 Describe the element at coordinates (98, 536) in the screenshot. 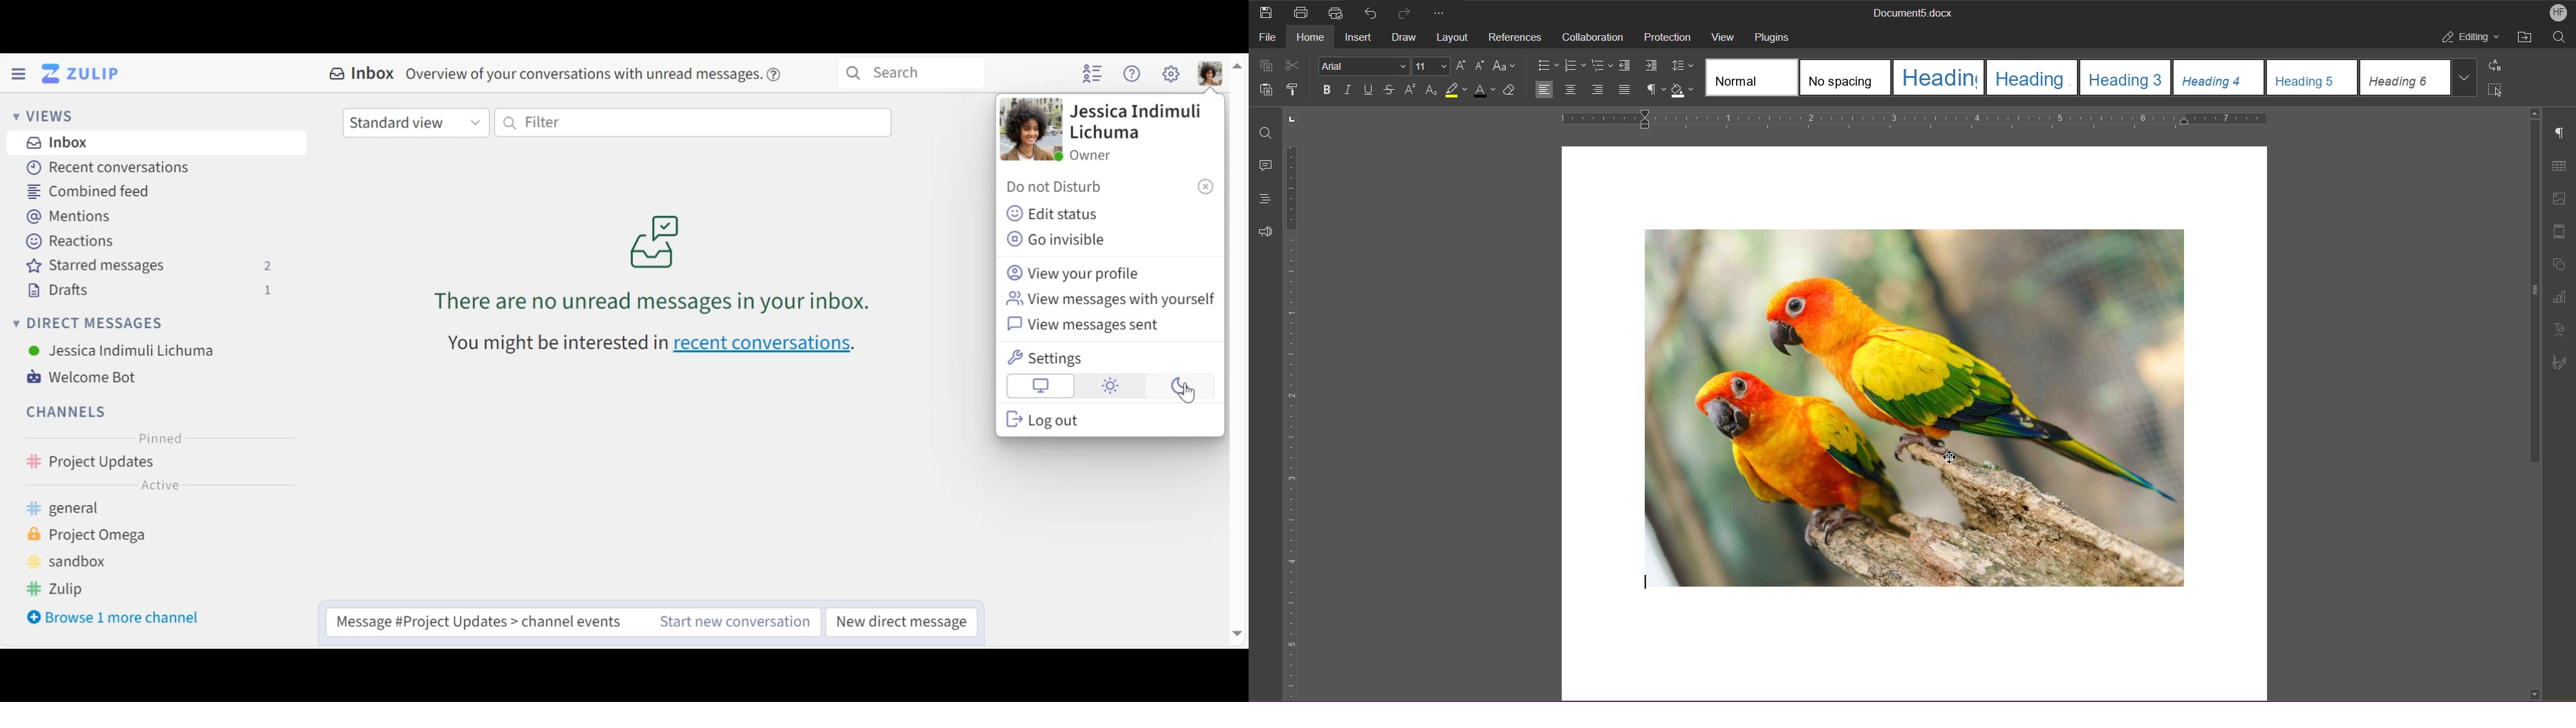

I see `Project Omega` at that location.